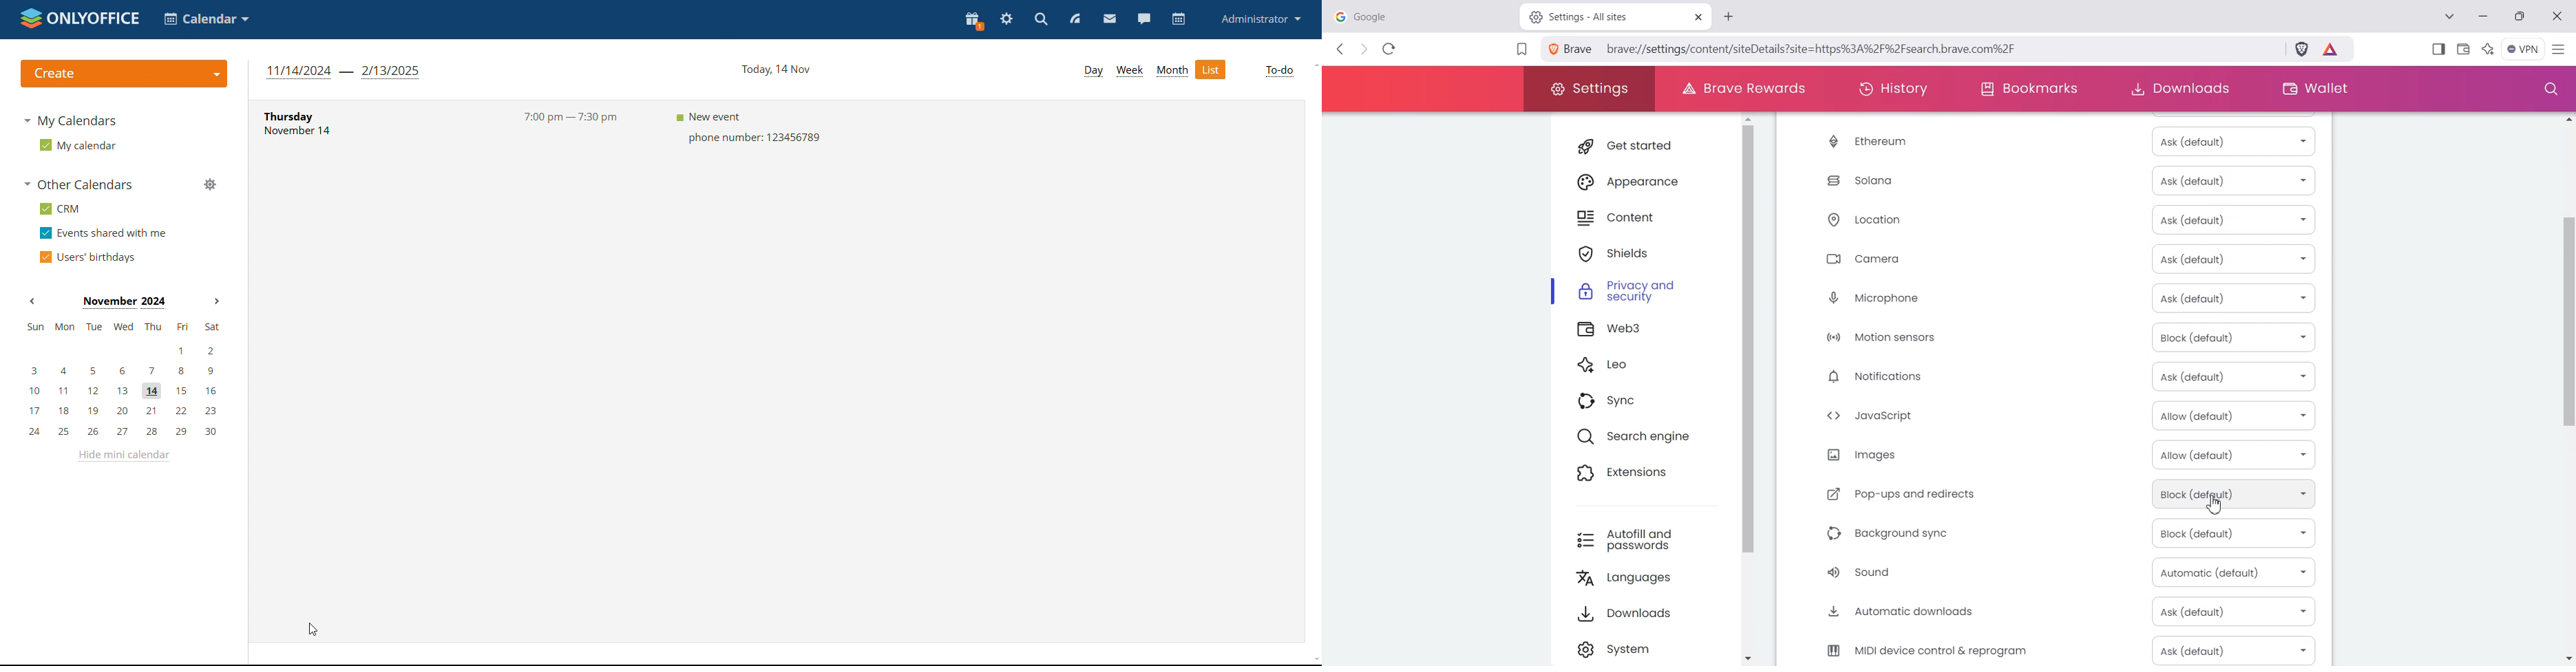 The width and height of the screenshot is (2576, 672). Describe the element at coordinates (2561, 48) in the screenshot. I see `Hamburger Settings` at that location.